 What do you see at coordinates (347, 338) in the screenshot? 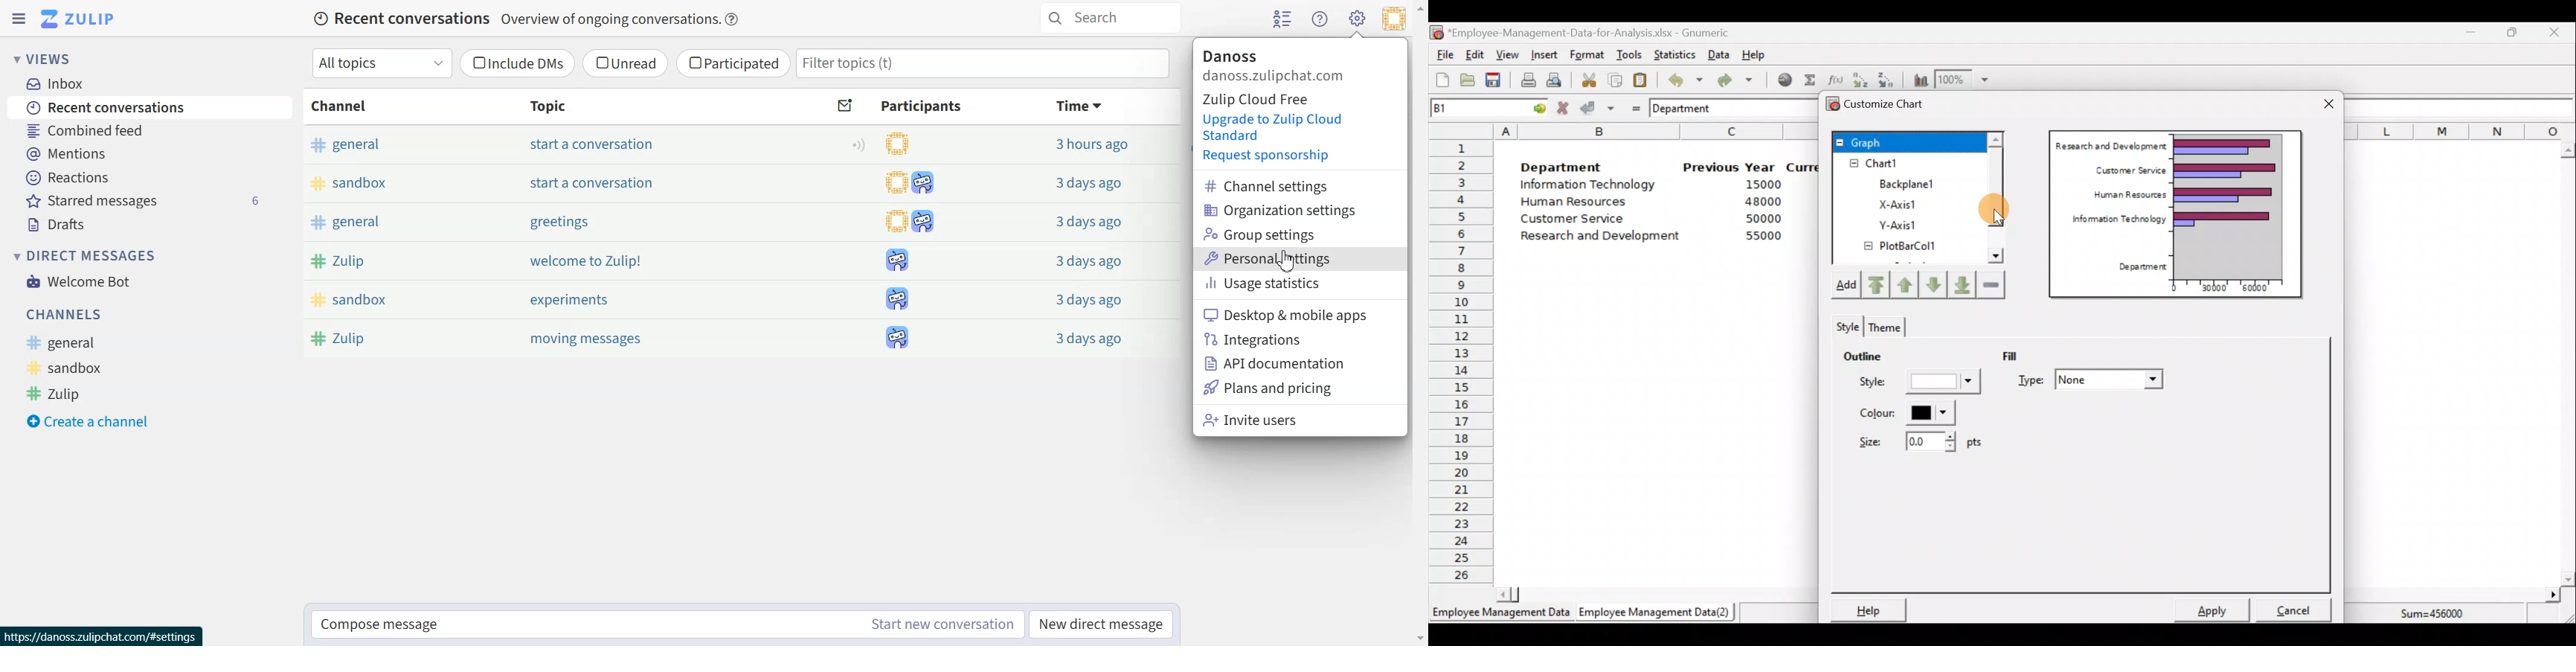
I see `Zulip` at bounding box center [347, 338].